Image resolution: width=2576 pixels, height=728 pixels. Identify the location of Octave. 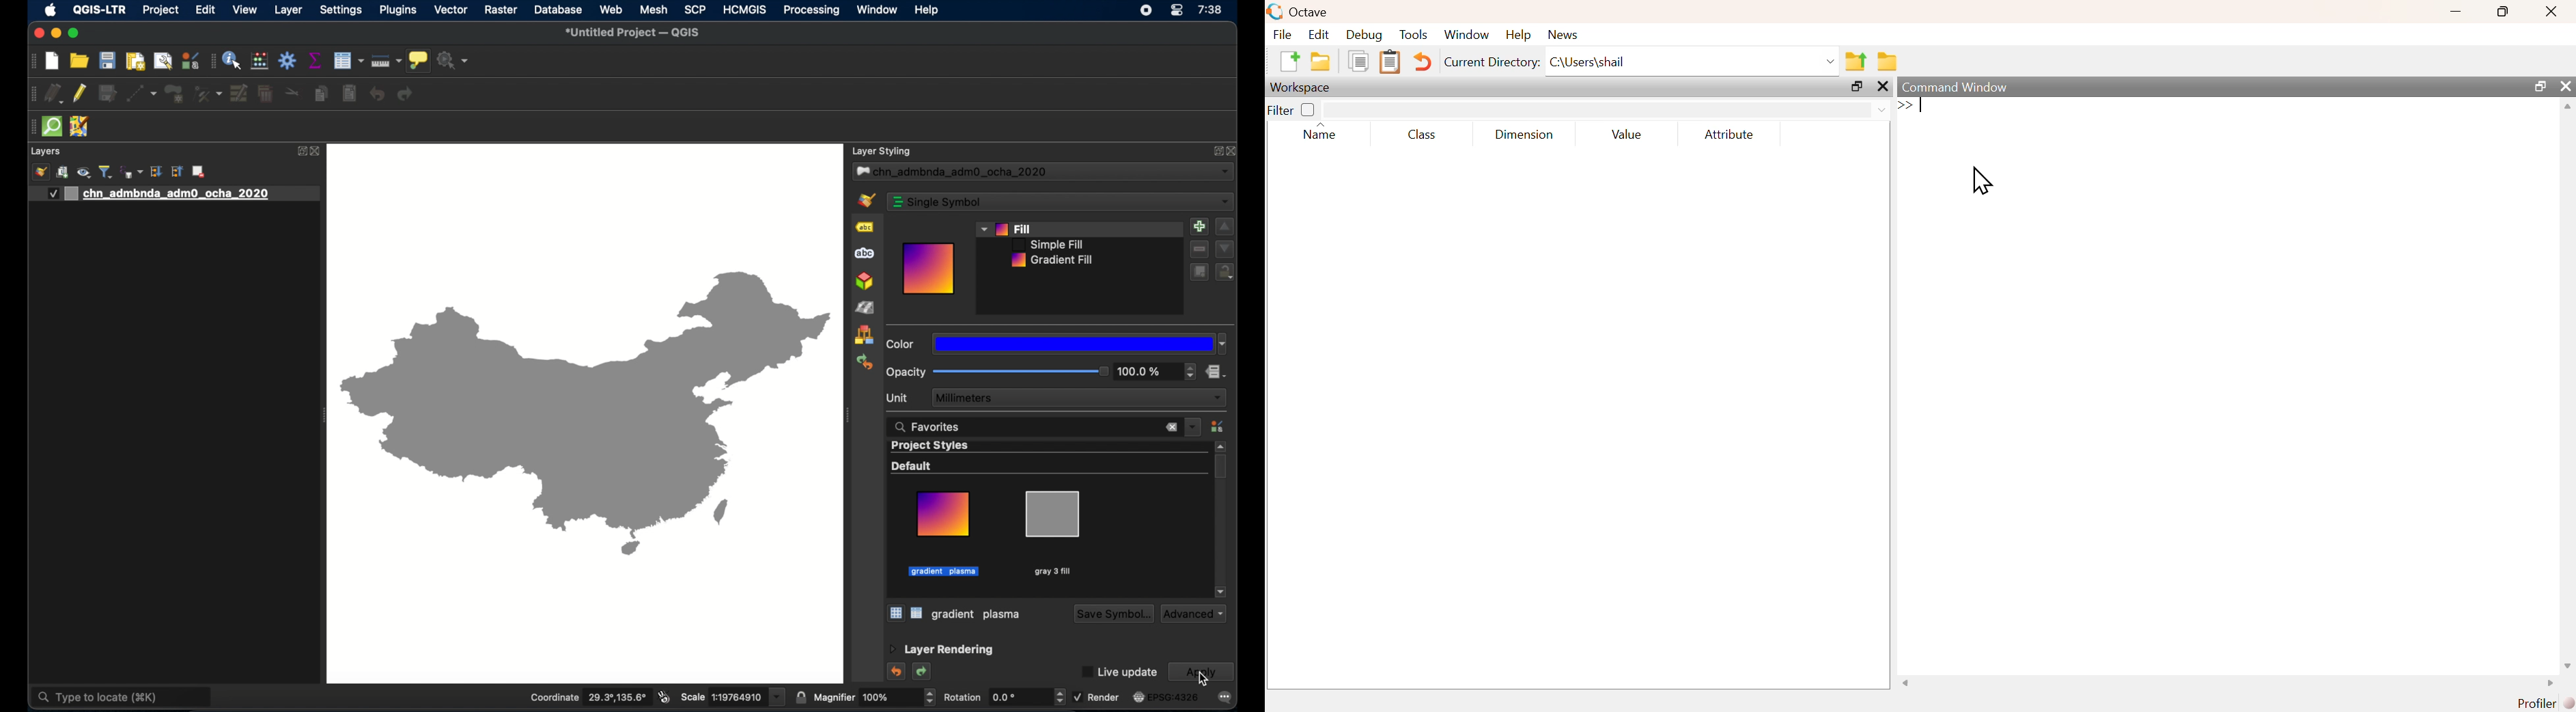
(1312, 12).